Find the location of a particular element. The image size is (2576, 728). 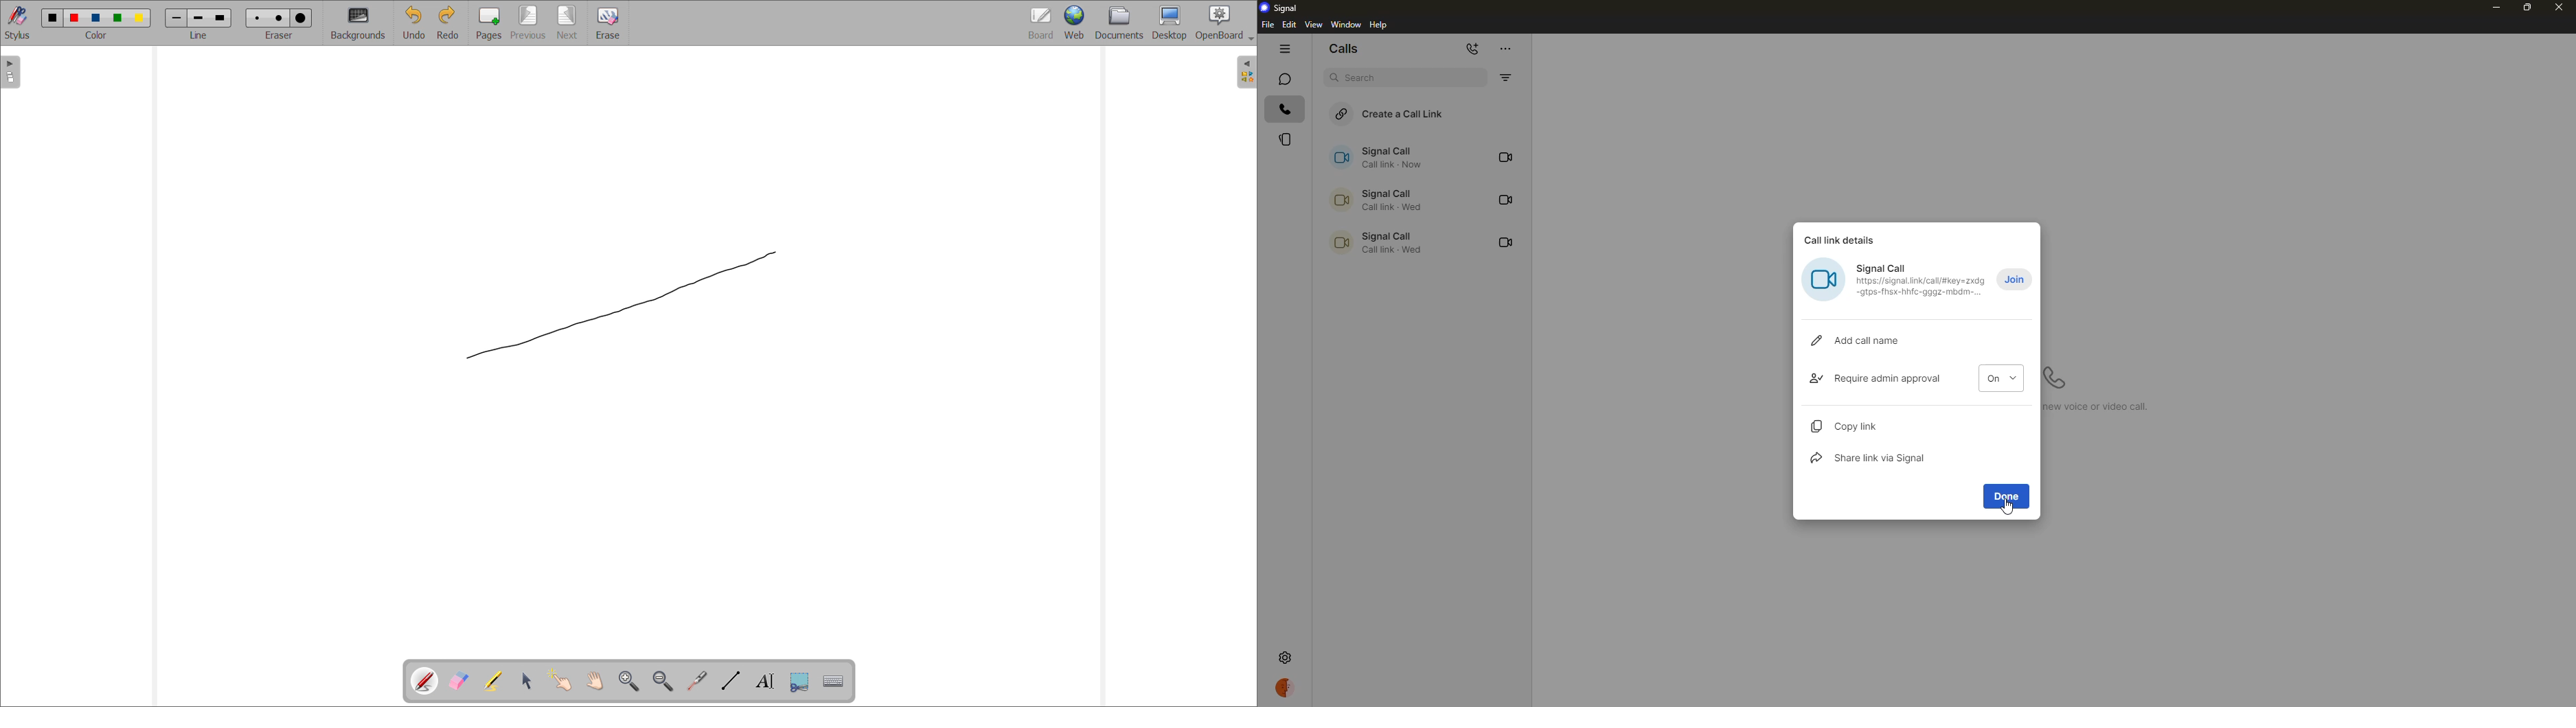

video is located at coordinates (1504, 157).